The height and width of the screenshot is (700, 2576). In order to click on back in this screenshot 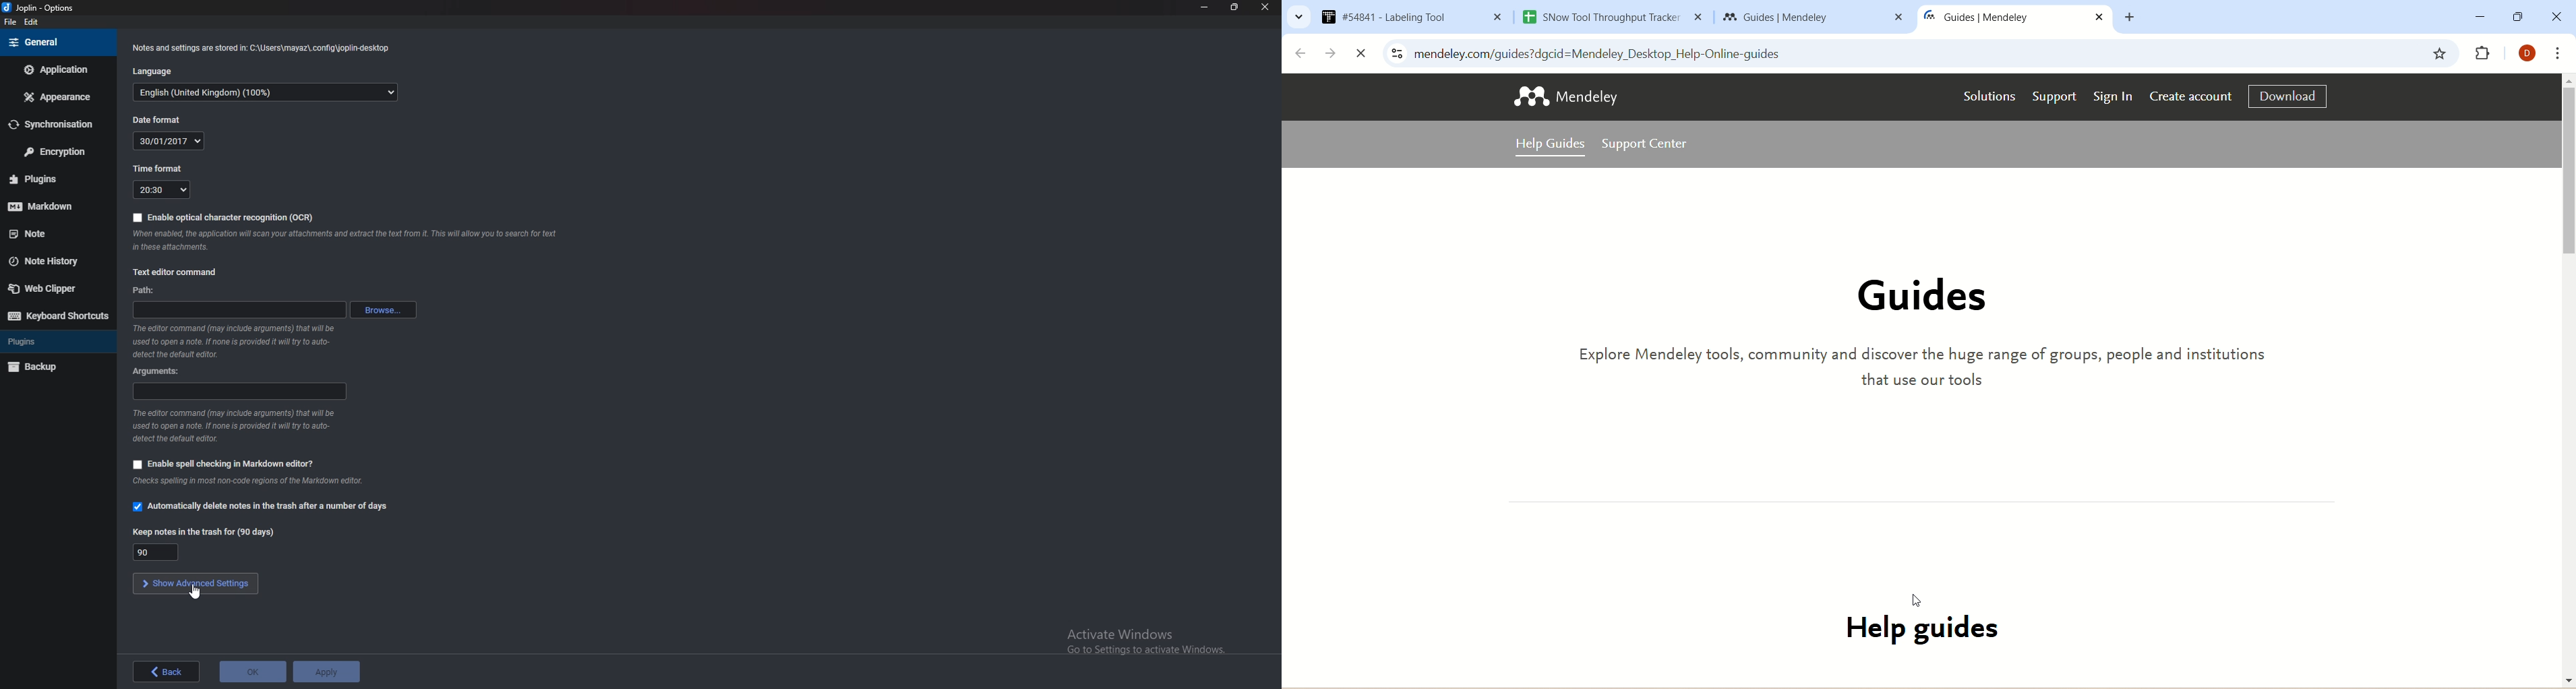, I will do `click(166, 672)`.